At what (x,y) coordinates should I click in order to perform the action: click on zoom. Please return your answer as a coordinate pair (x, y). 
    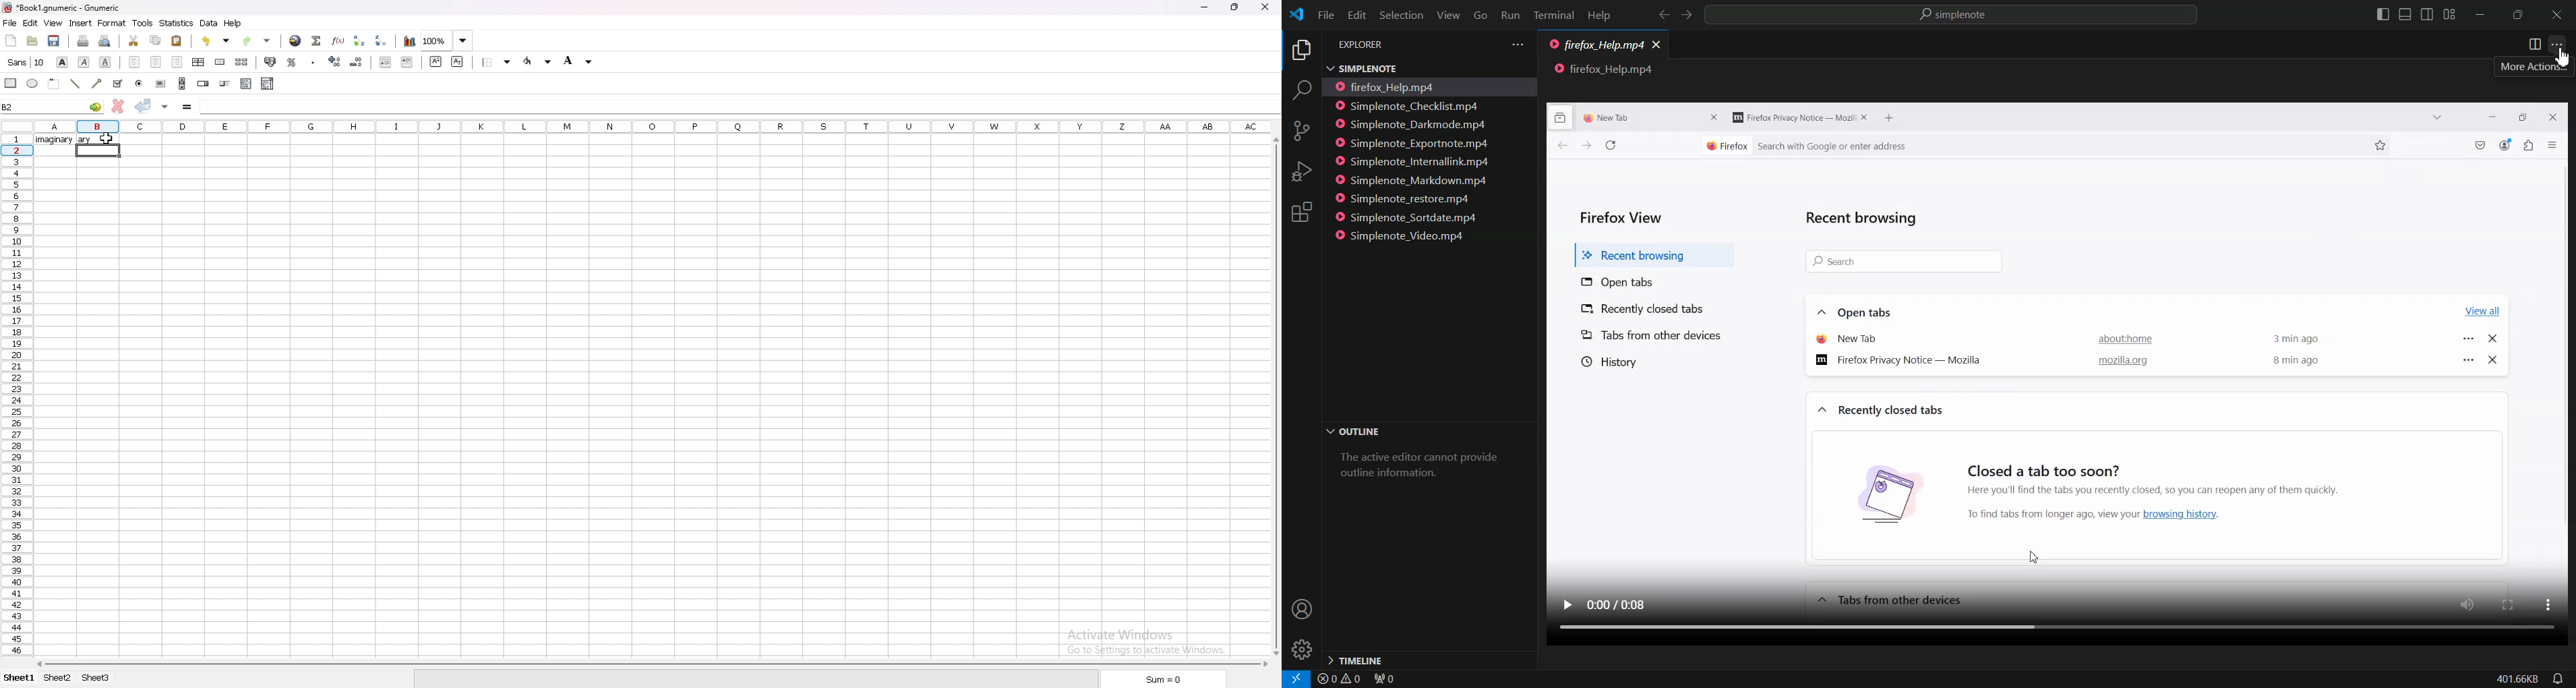
    Looking at the image, I should click on (447, 40).